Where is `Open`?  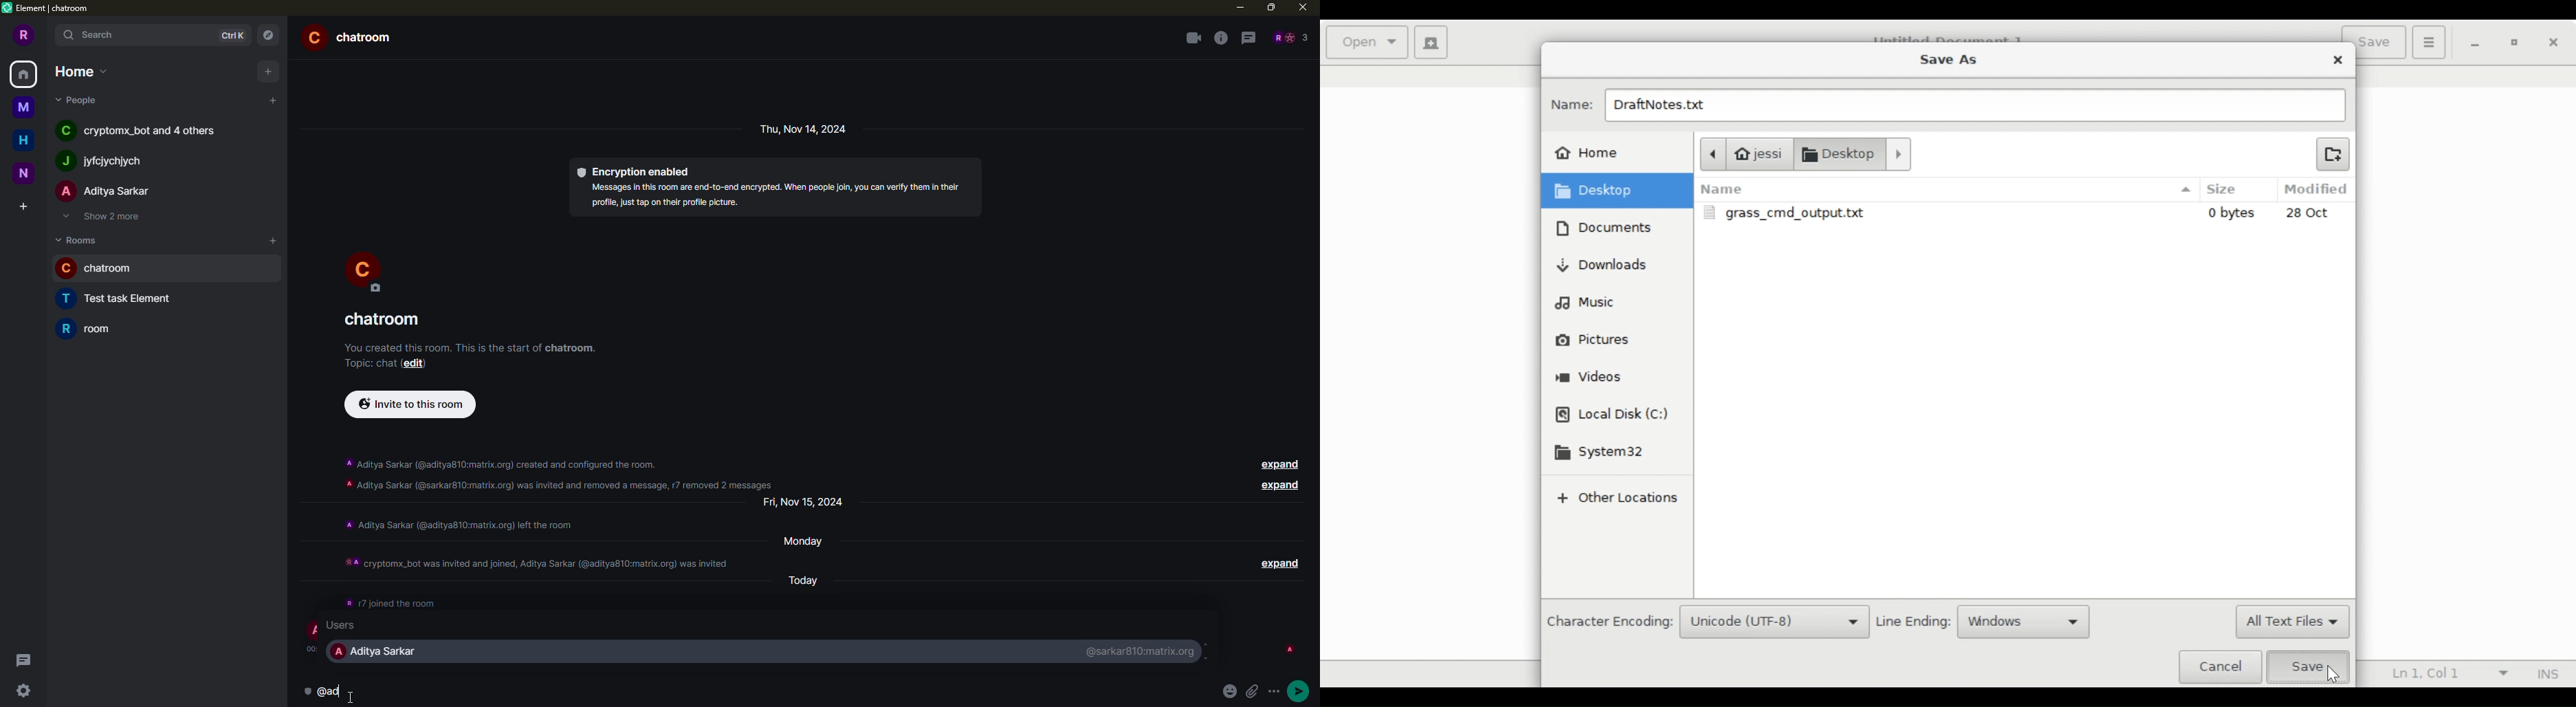
Open is located at coordinates (1368, 43).